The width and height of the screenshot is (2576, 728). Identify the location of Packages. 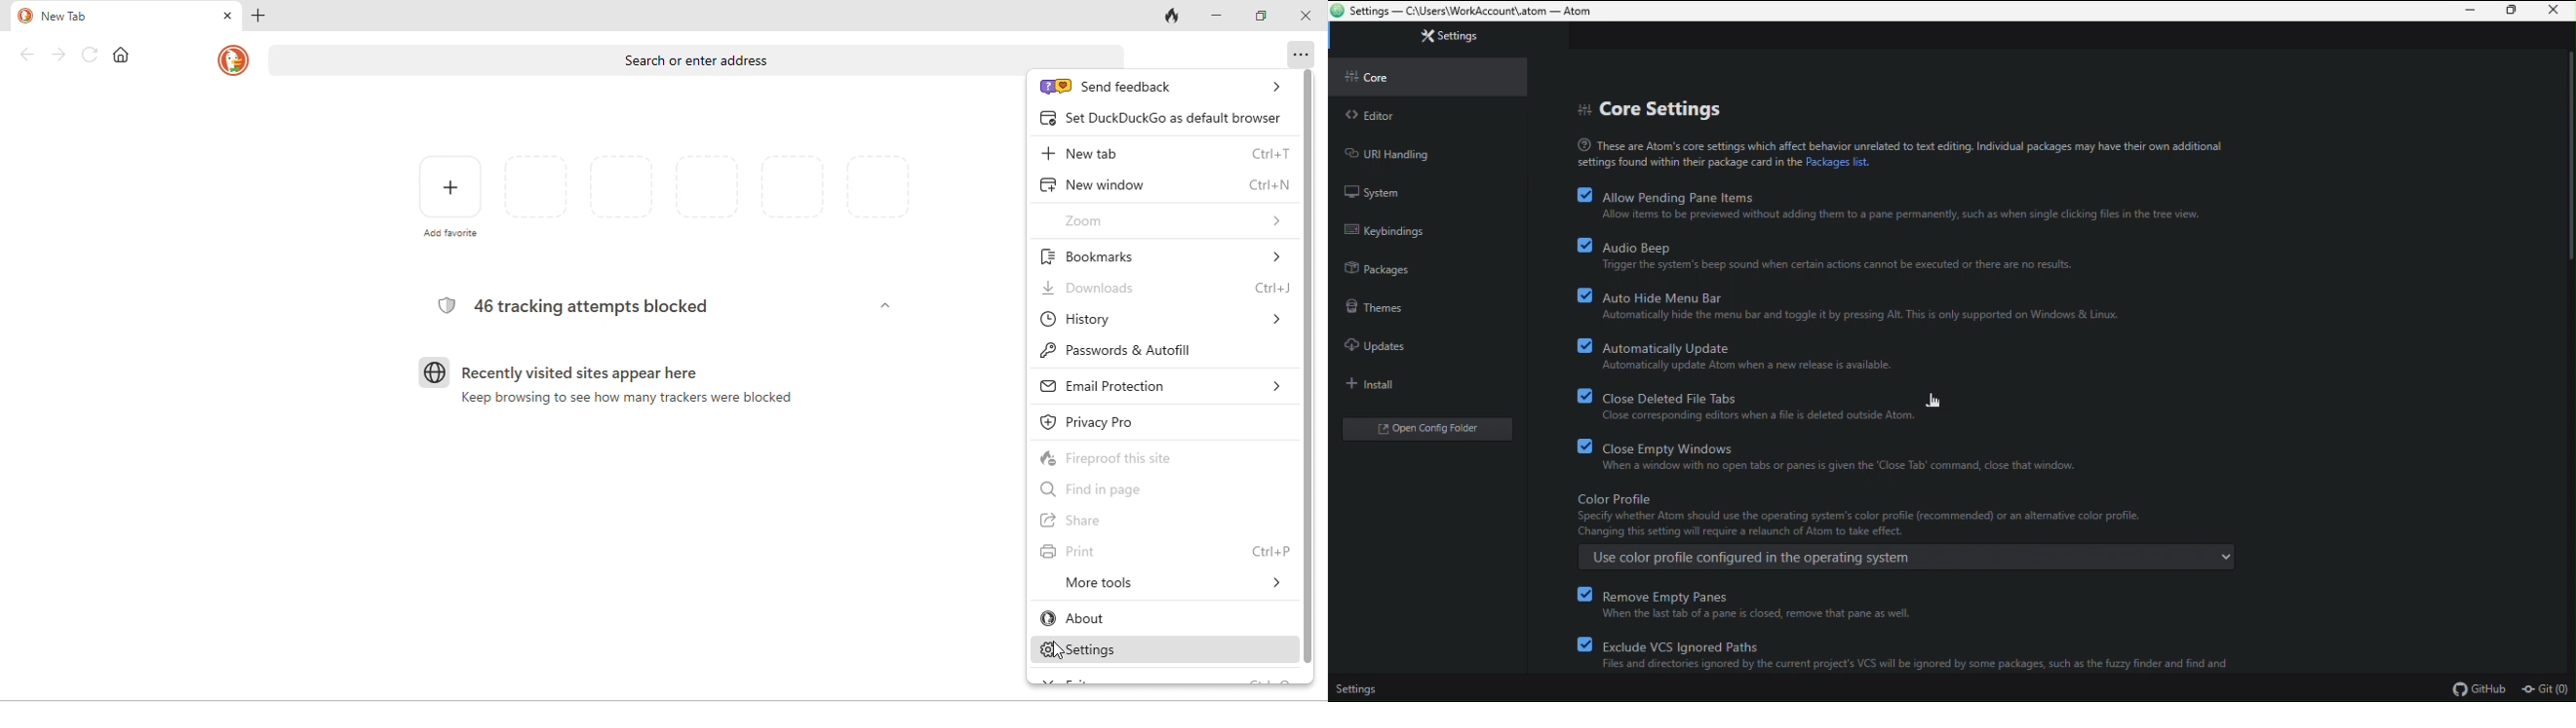
(1391, 266).